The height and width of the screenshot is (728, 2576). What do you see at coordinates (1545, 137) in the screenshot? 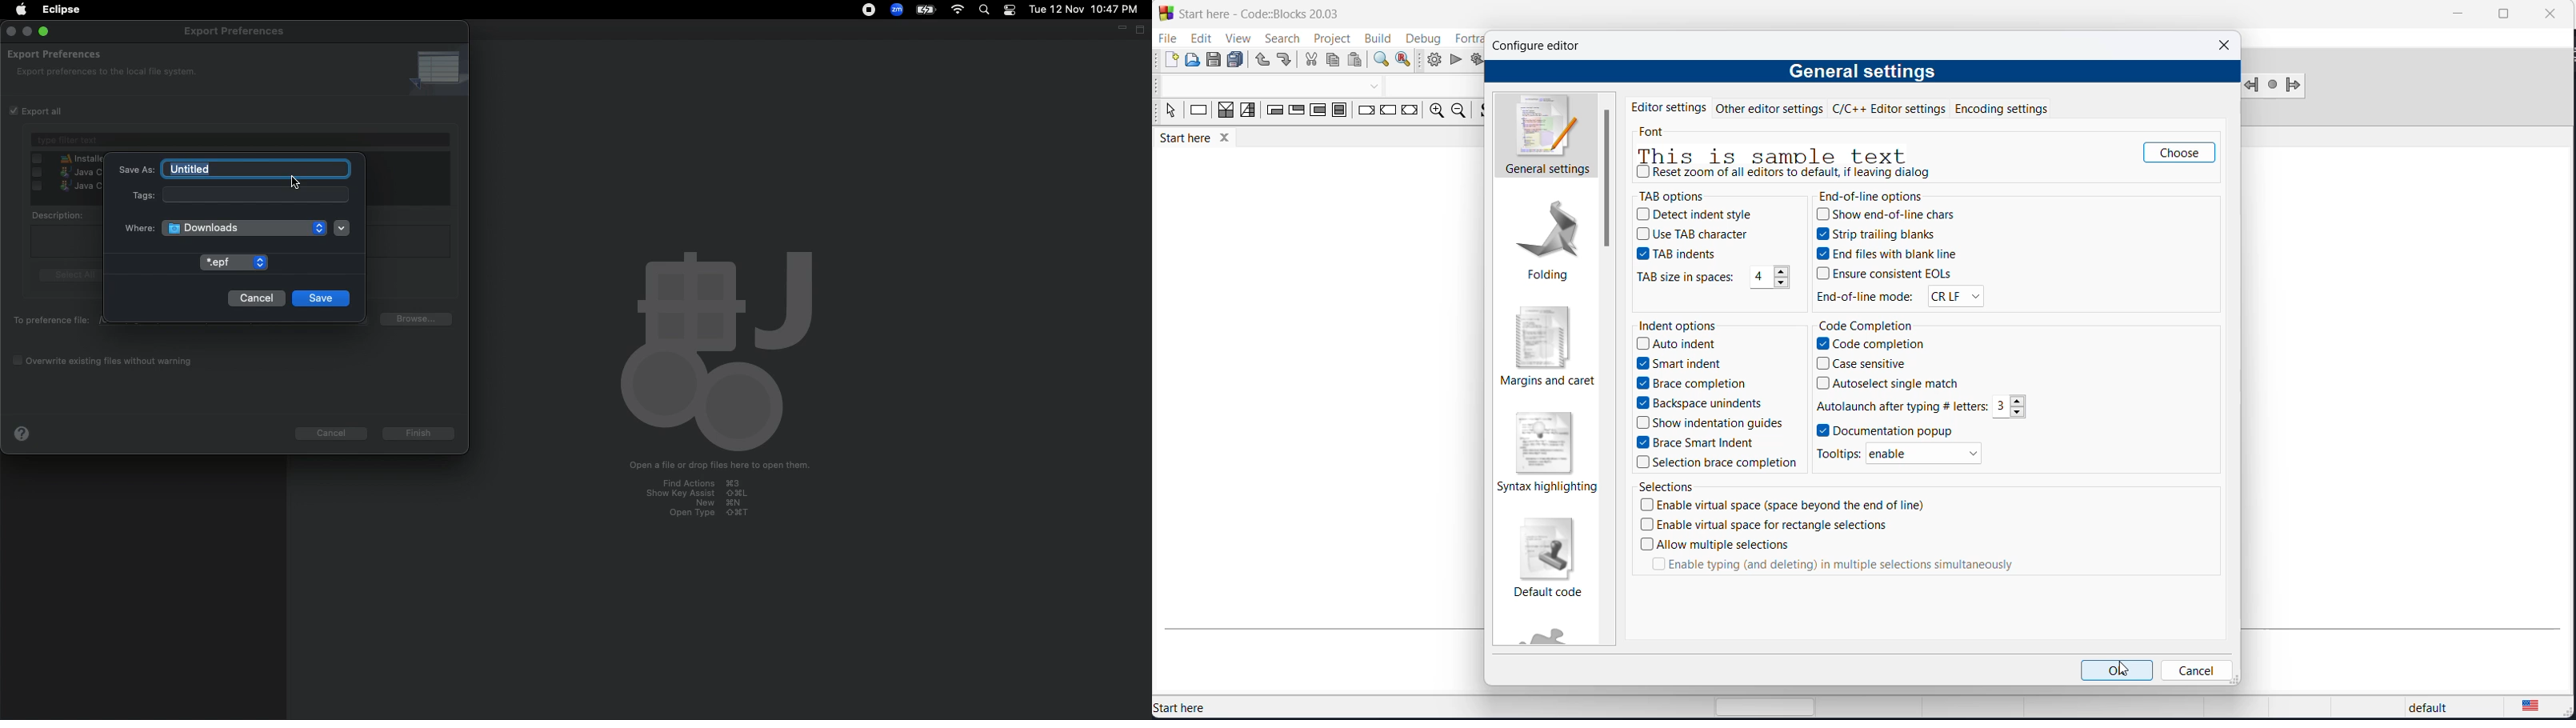
I see `general settings` at bounding box center [1545, 137].